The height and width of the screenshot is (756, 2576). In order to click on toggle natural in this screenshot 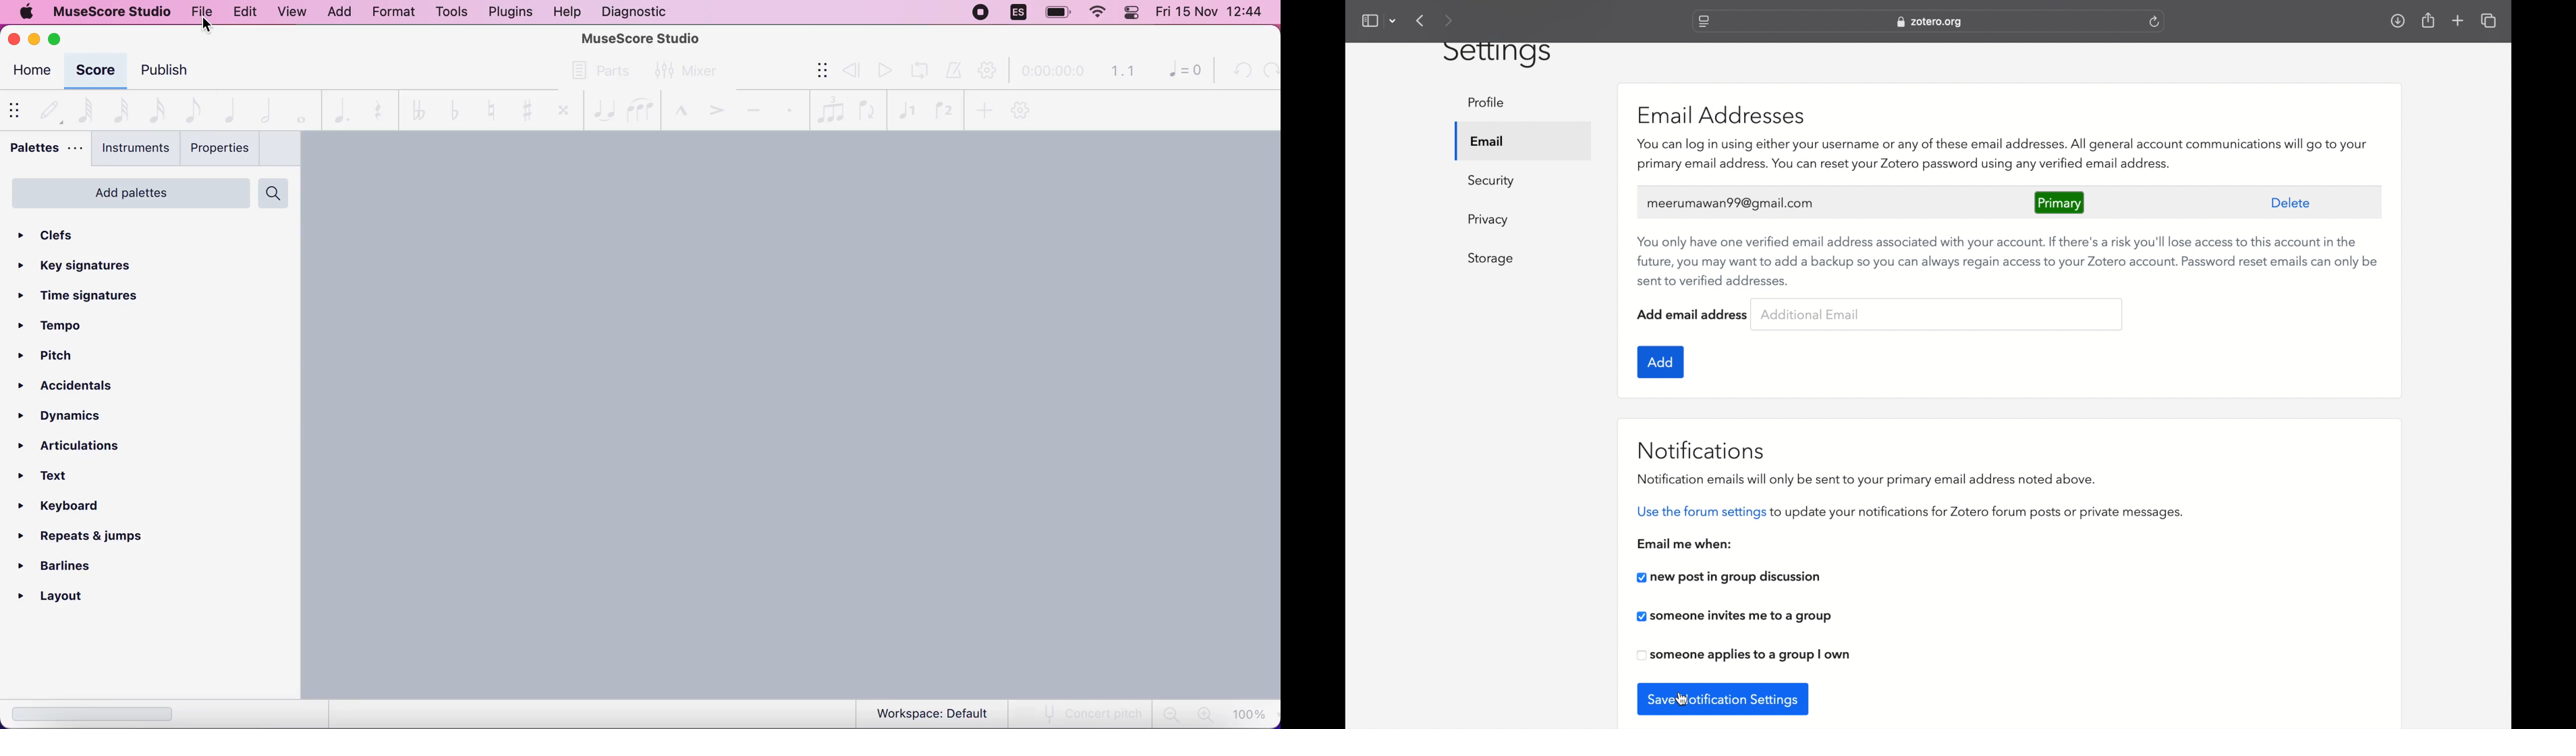, I will do `click(485, 110)`.